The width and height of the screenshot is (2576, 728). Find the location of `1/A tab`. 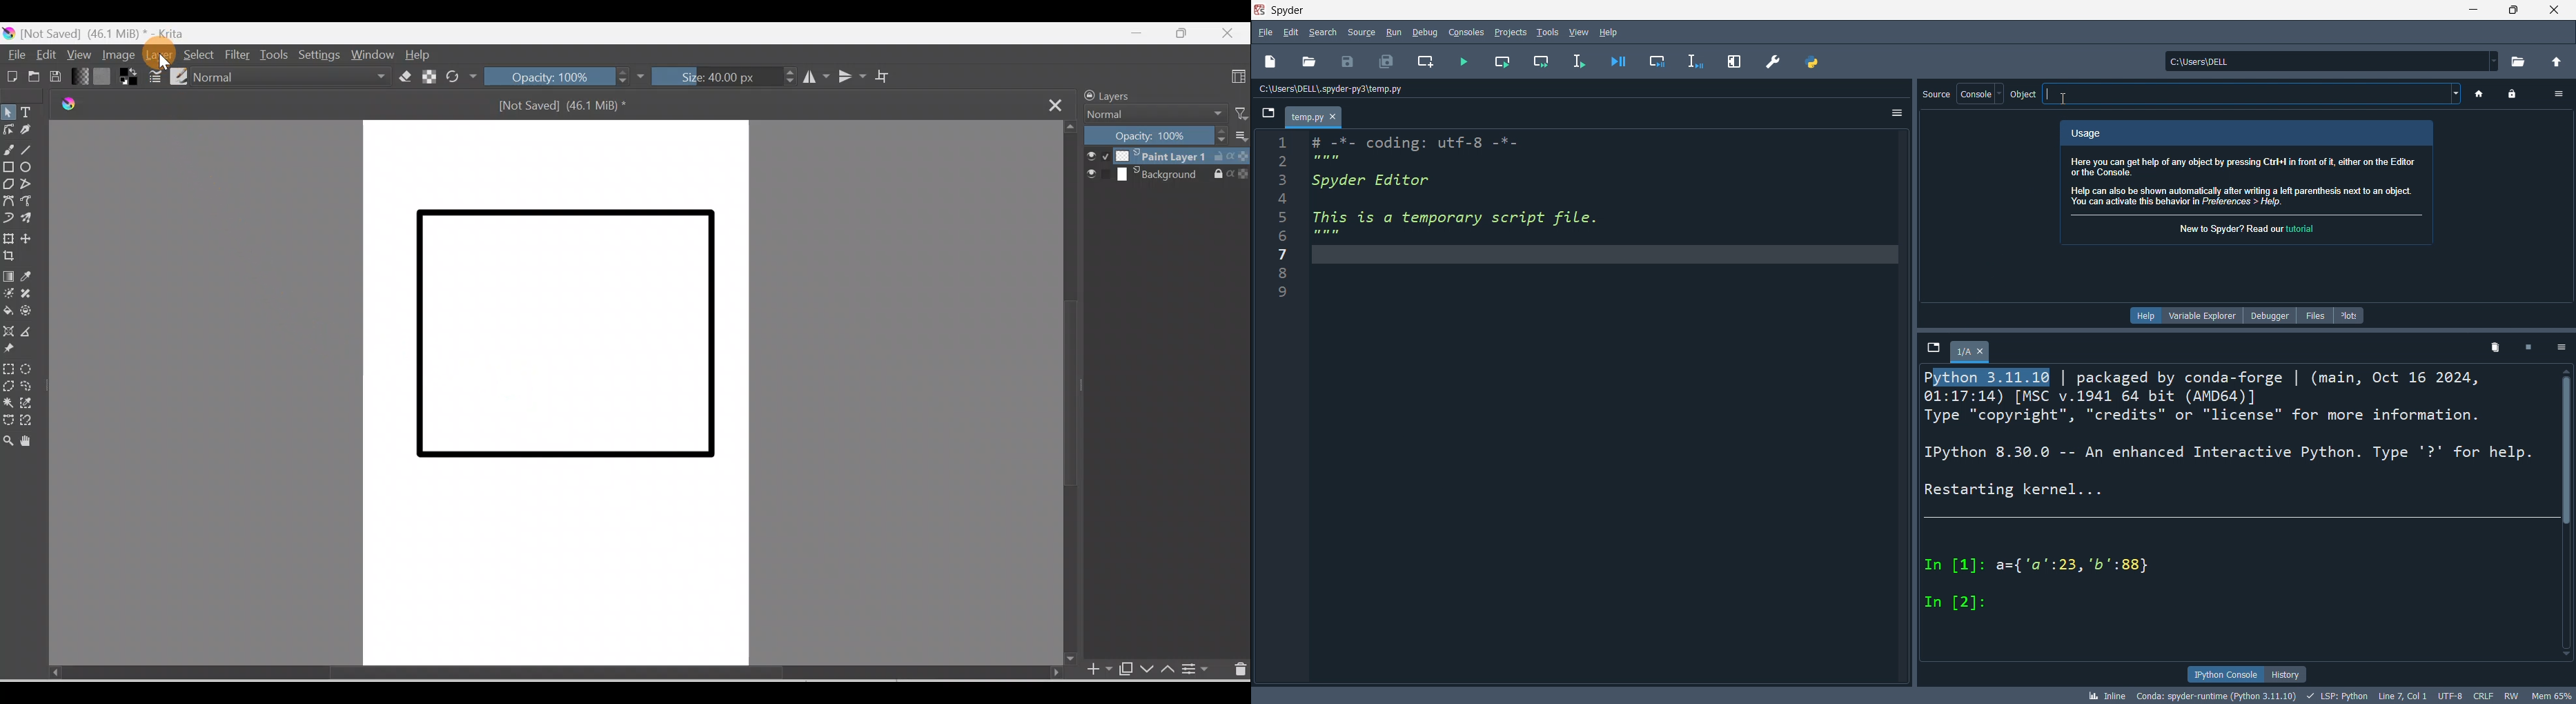

1/A tab is located at coordinates (1971, 351).